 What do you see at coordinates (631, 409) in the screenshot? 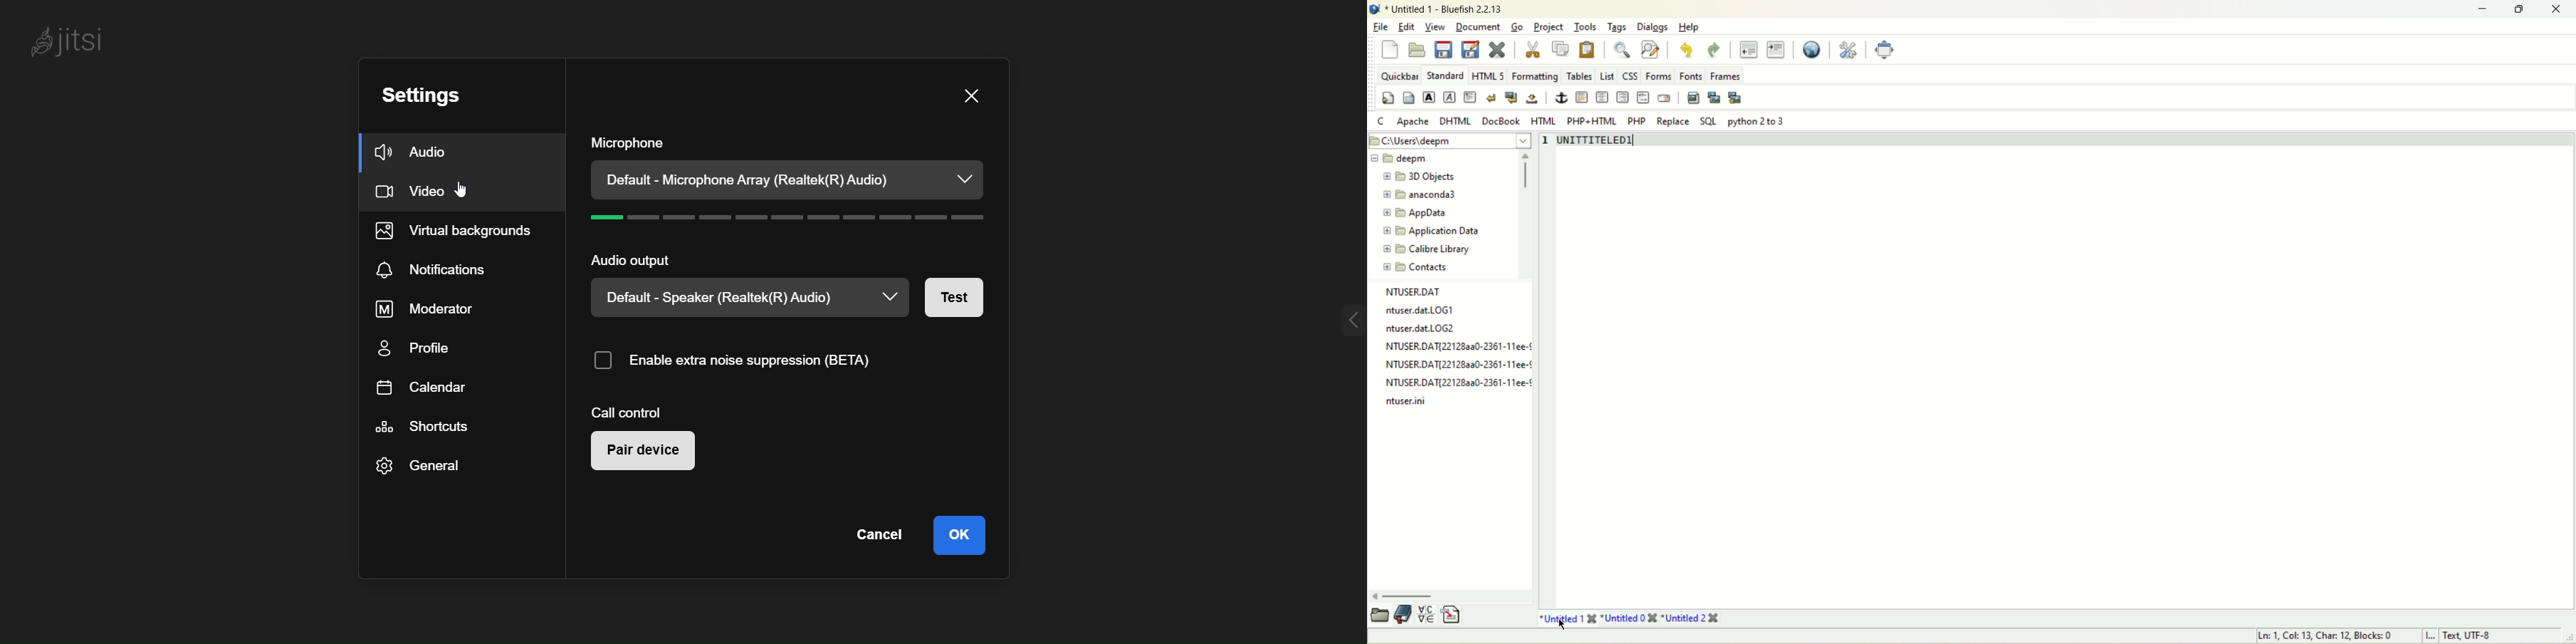
I see `call control` at bounding box center [631, 409].